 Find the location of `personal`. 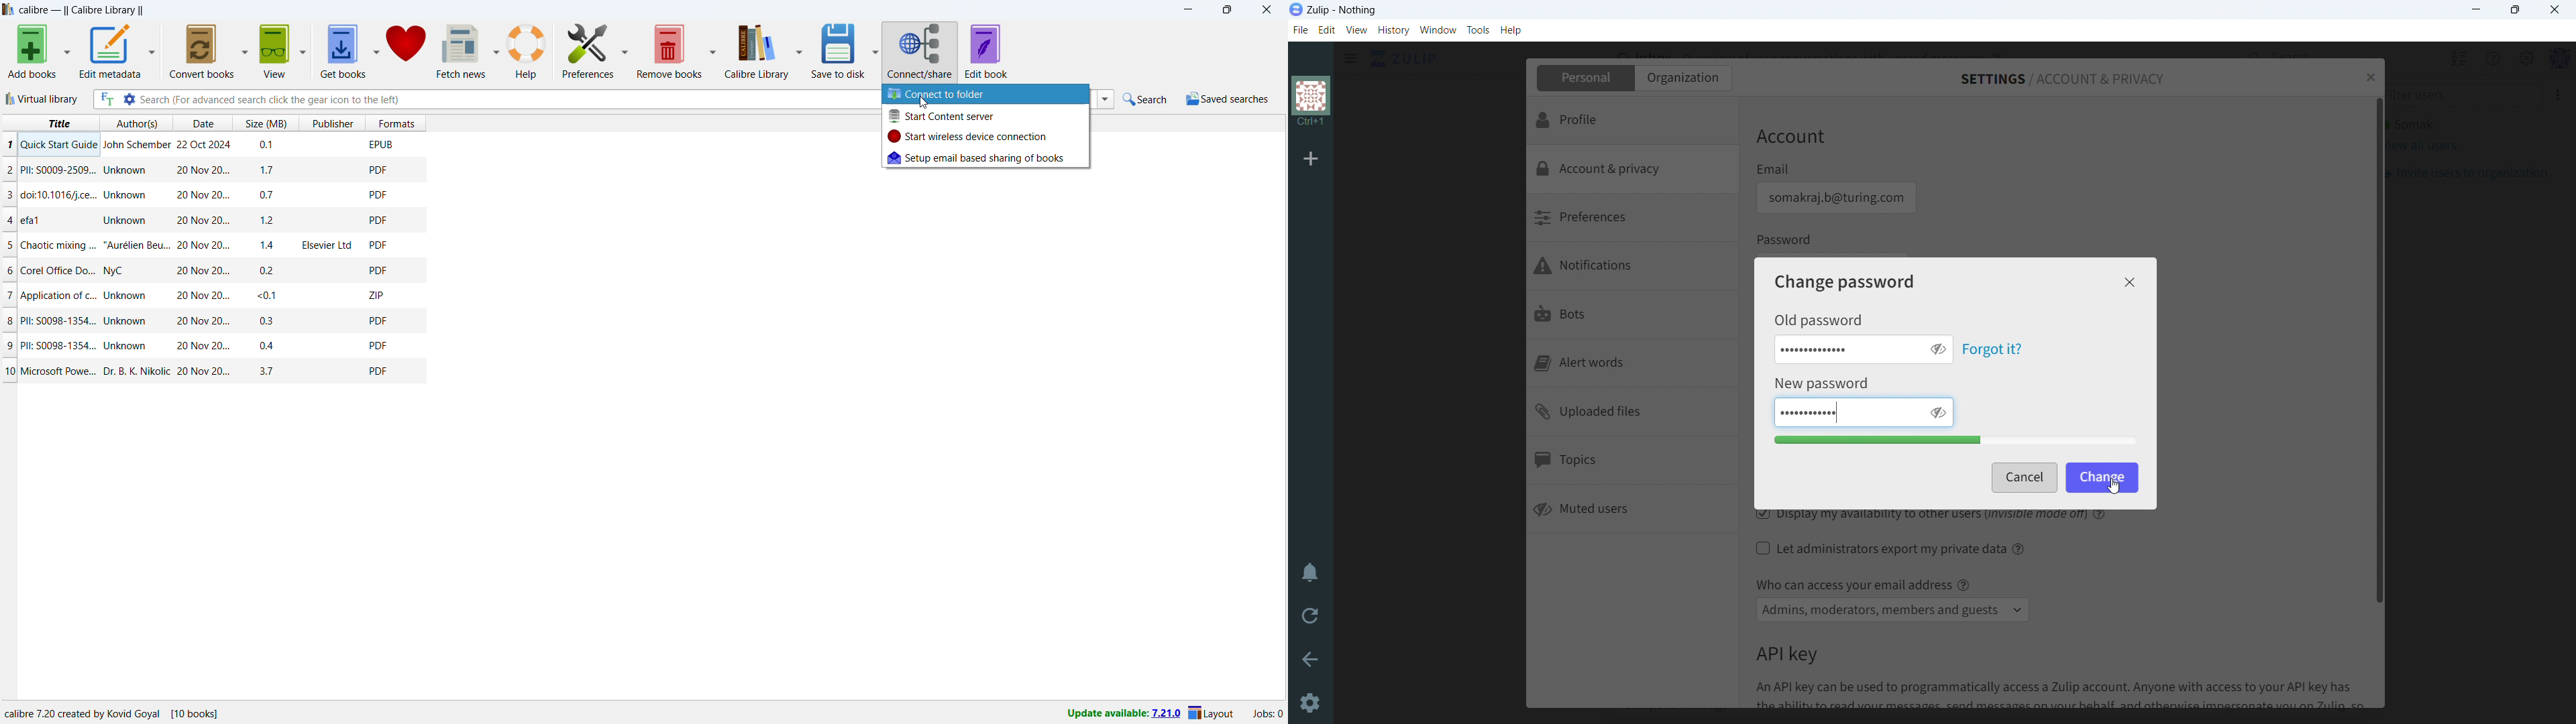

personal is located at coordinates (1584, 78).